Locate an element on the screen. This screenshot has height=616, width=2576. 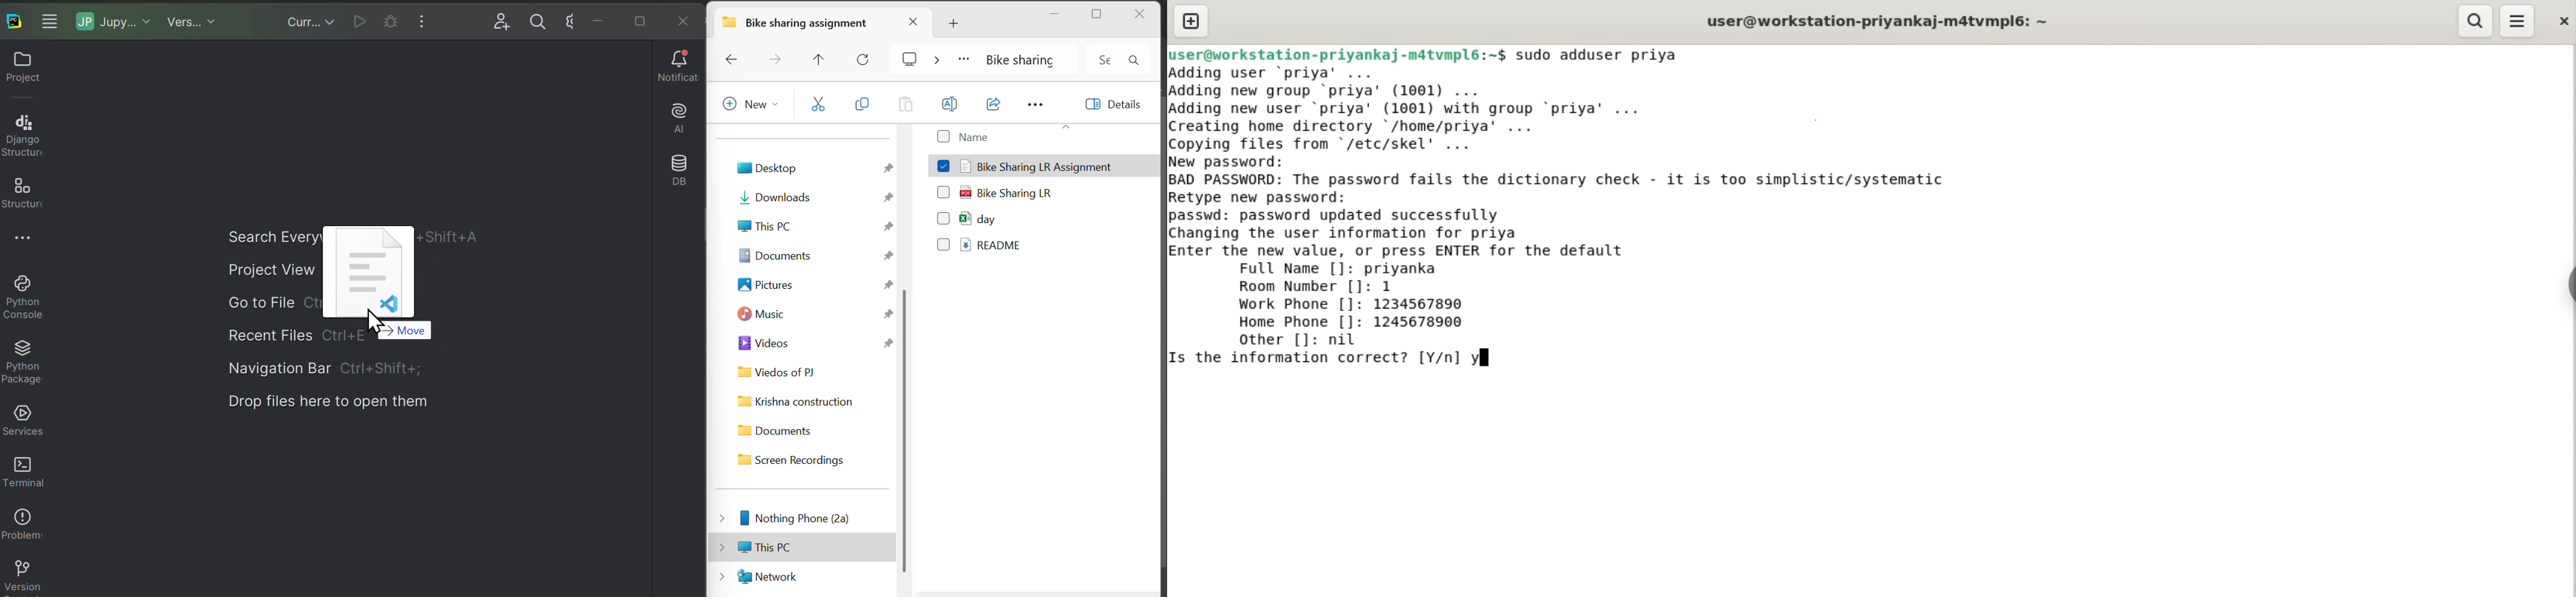
Go to file is located at coordinates (268, 305).